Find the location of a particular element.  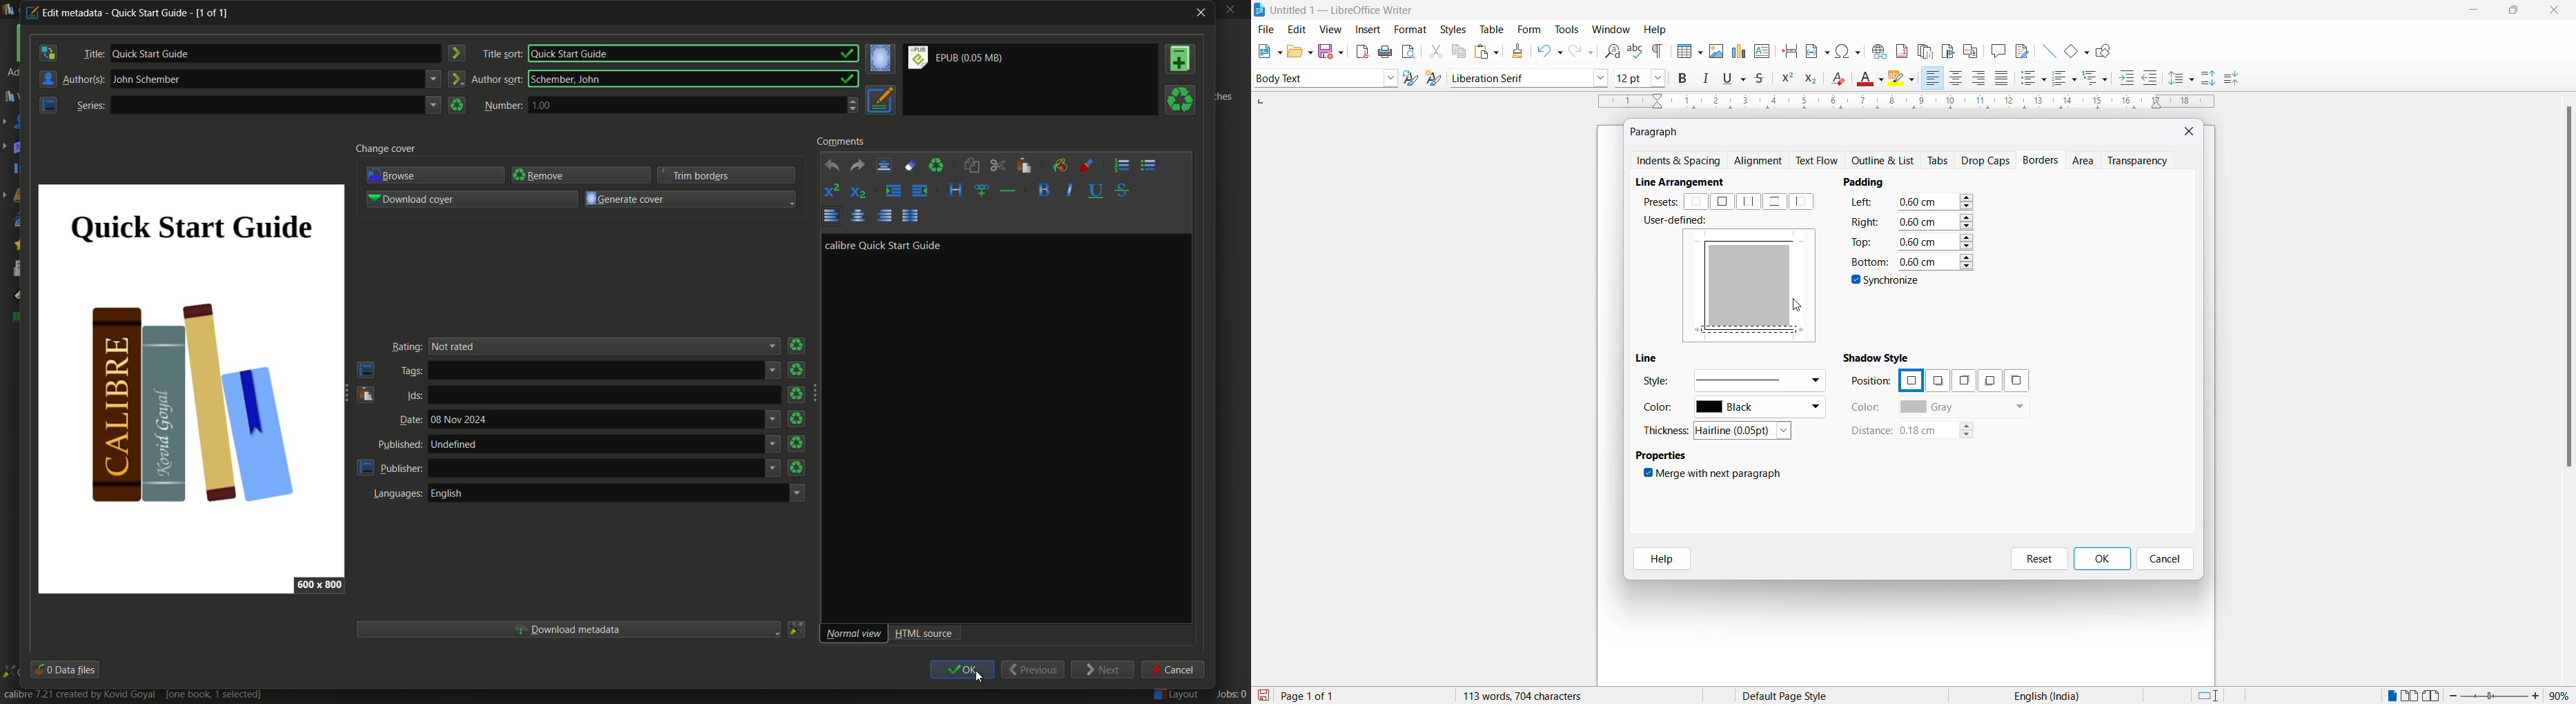

style is located at coordinates (1315, 77).